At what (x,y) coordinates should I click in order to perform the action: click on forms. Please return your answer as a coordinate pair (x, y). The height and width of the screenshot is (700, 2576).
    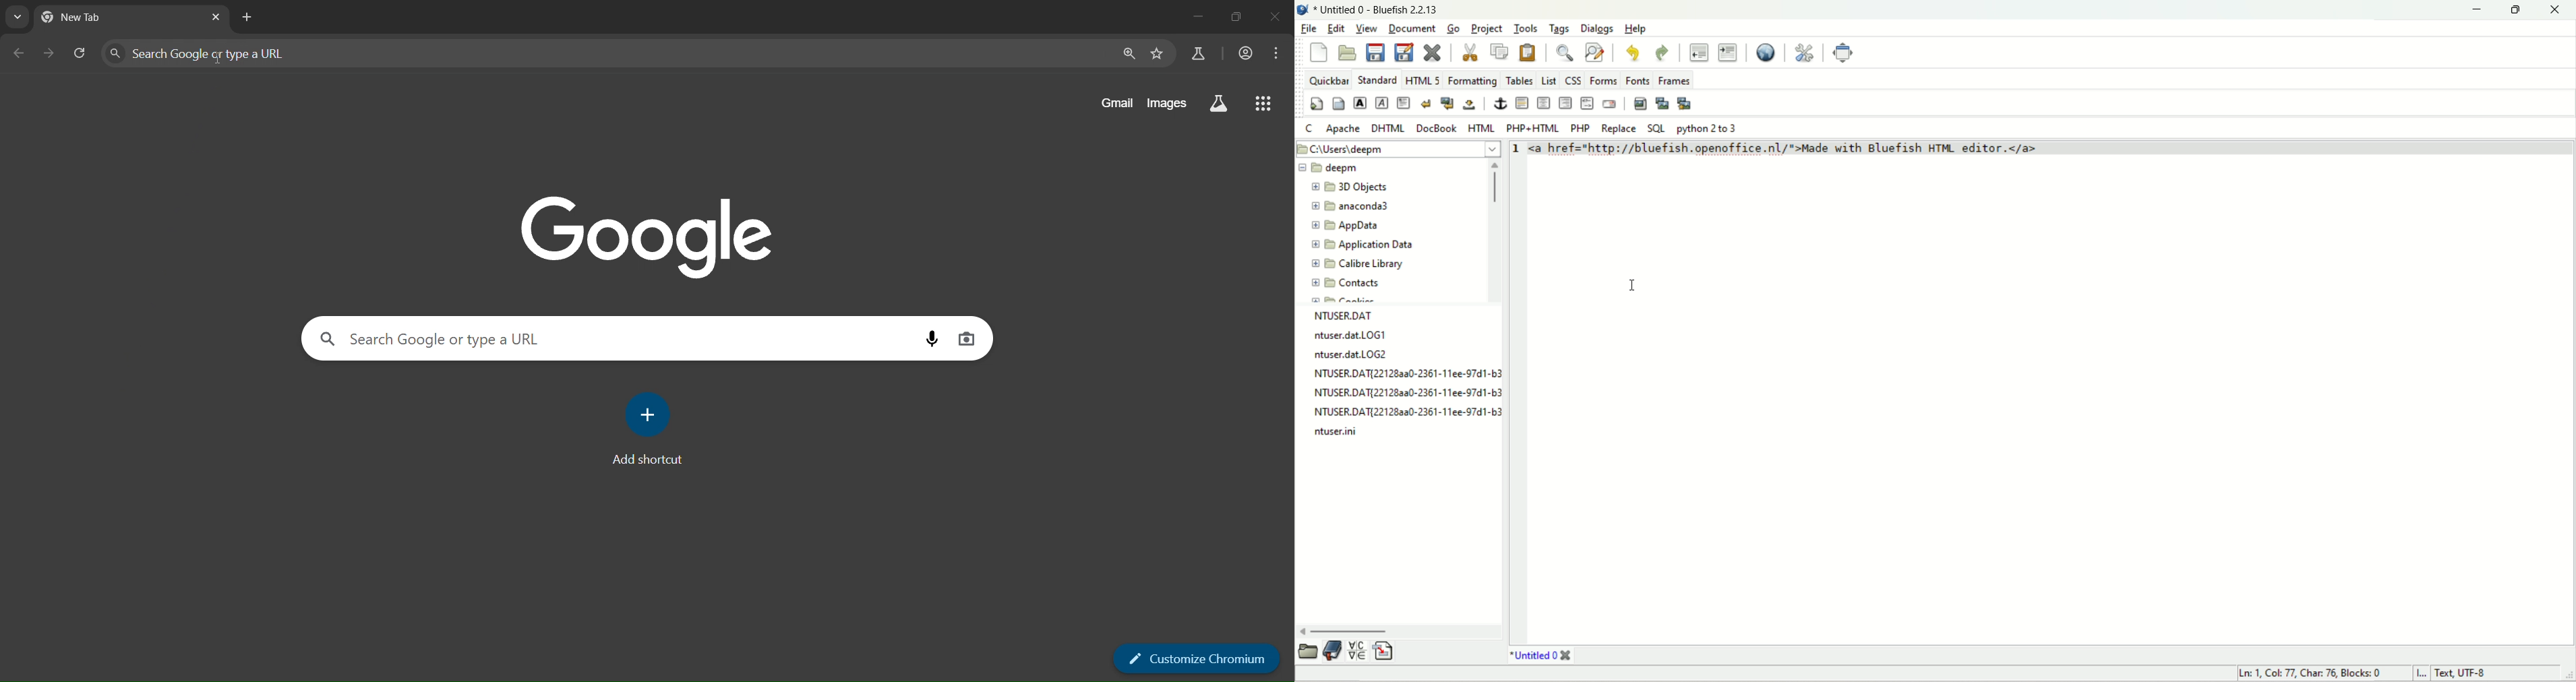
    Looking at the image, I should click on (1602, 80).